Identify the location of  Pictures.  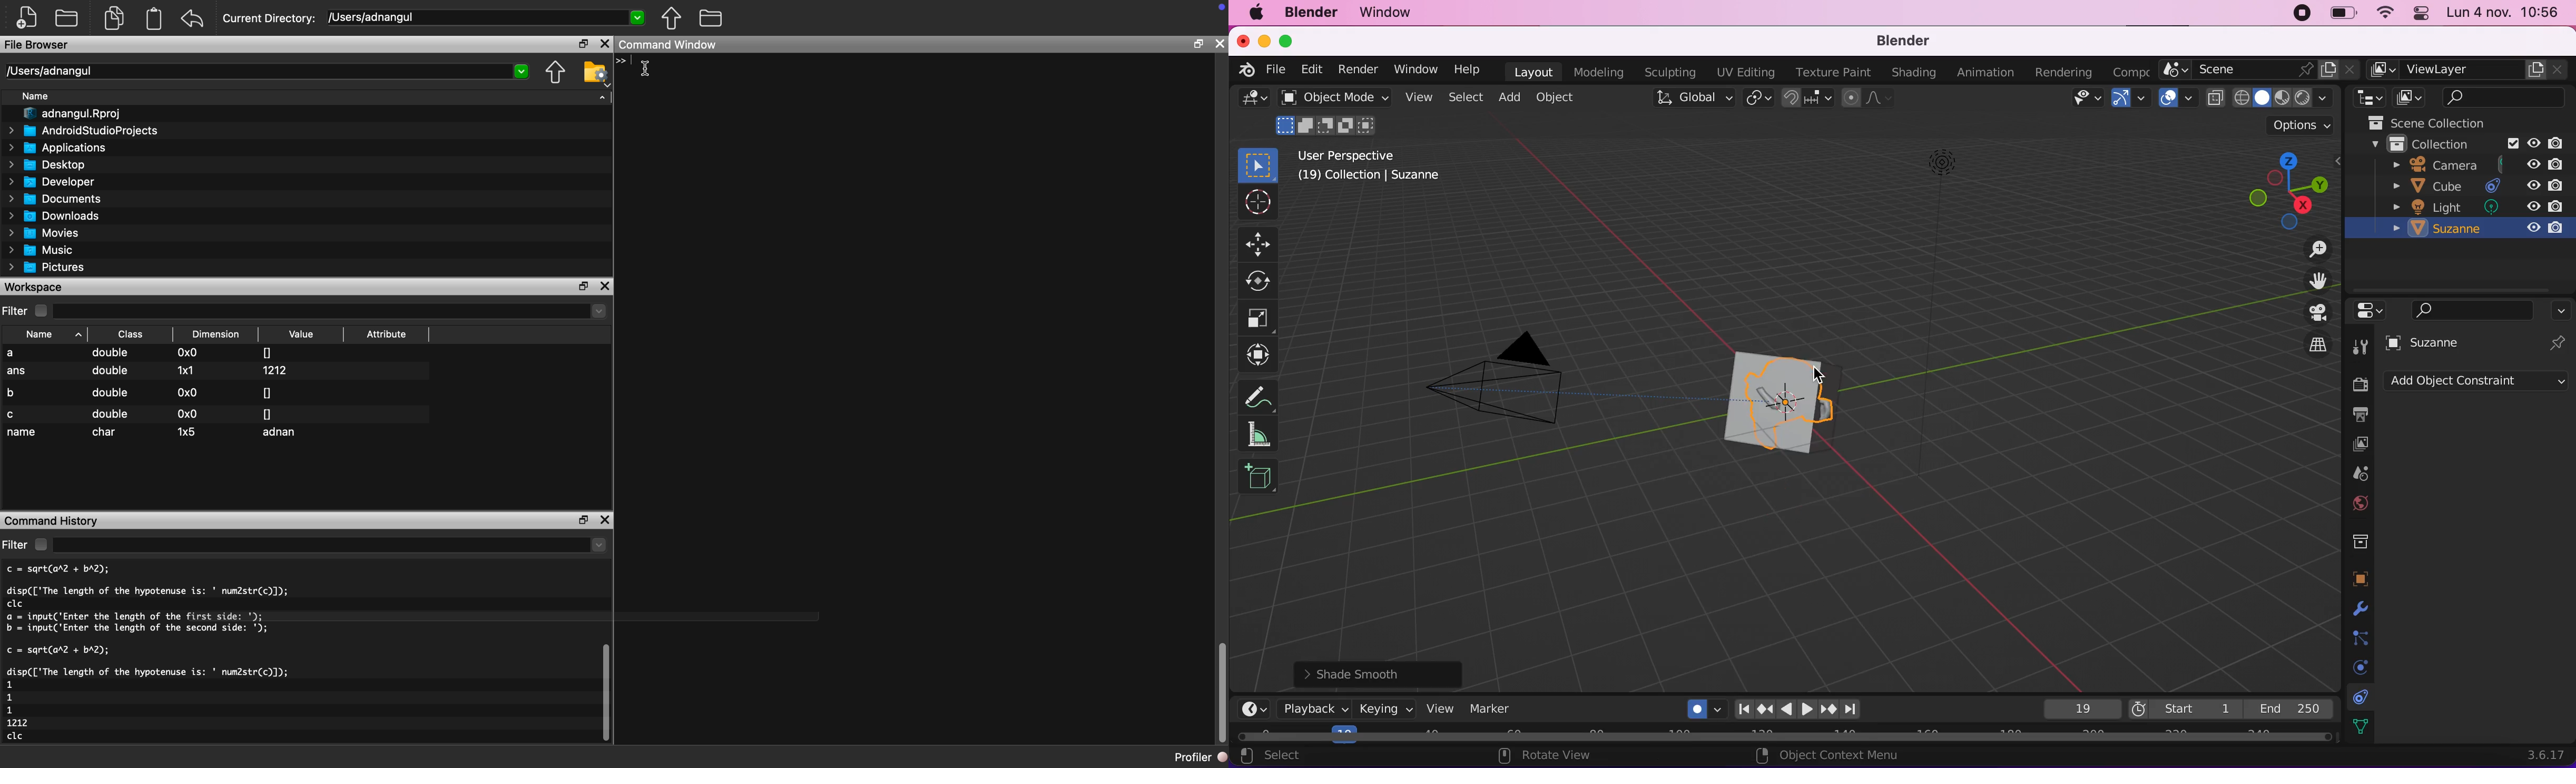
(50, 268).